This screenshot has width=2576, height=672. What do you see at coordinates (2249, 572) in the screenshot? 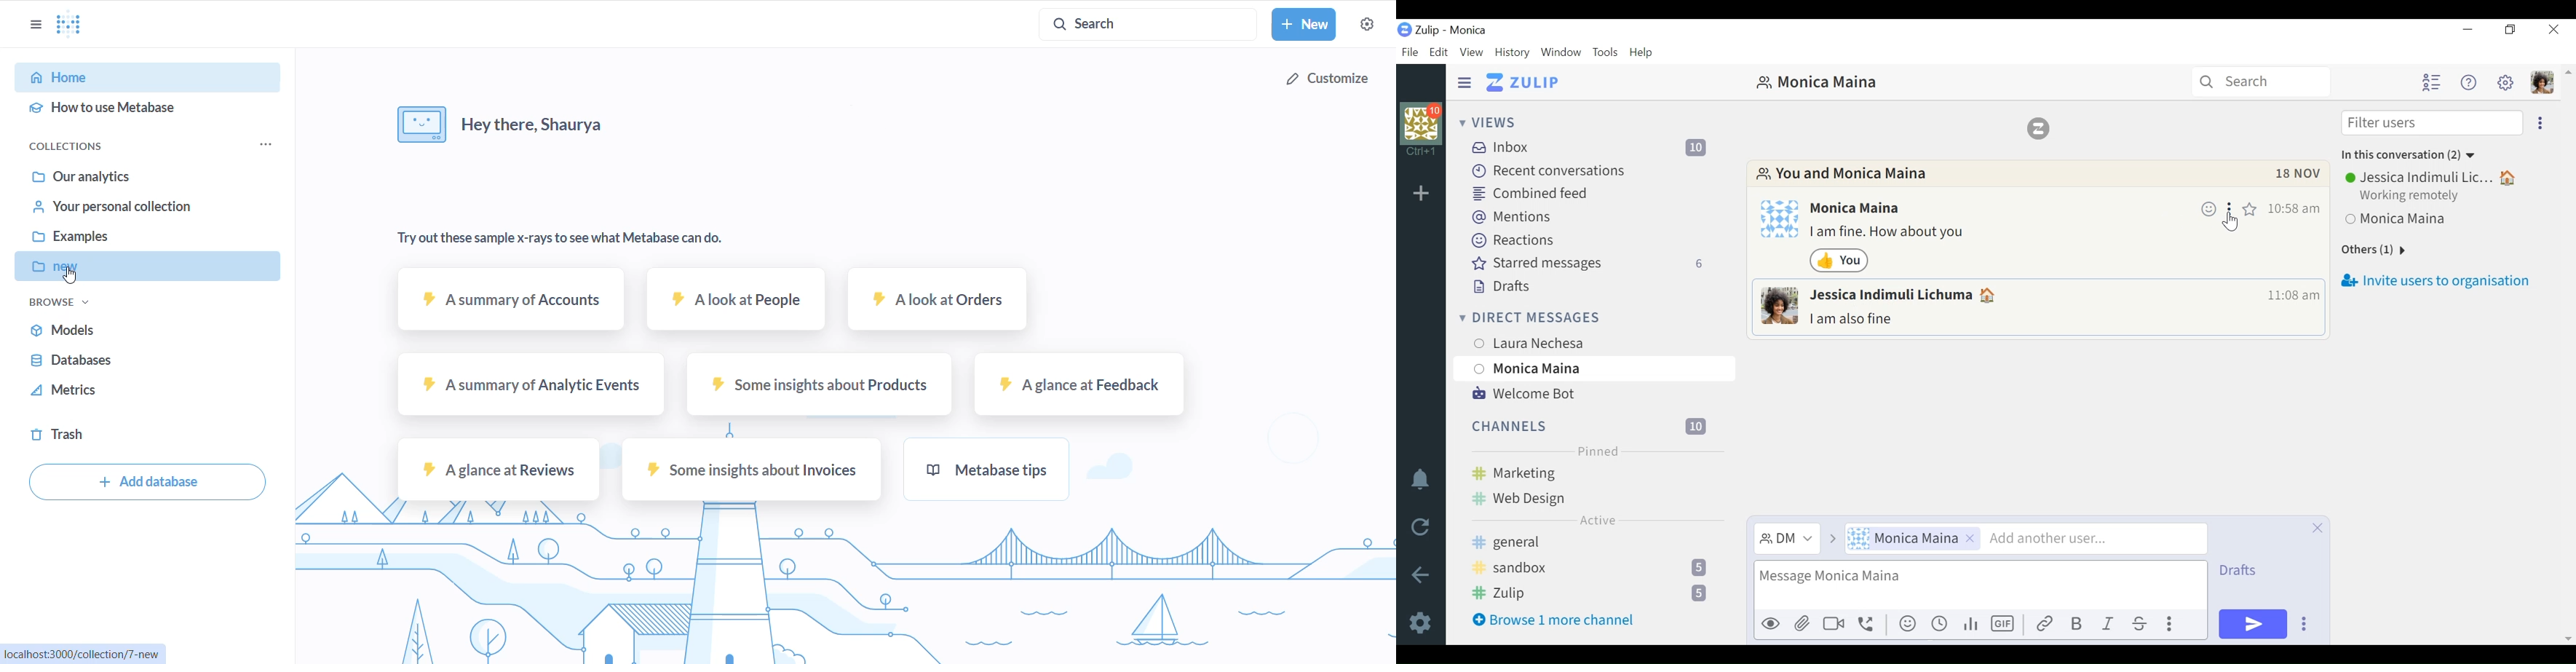
I see `view drafts` at bounding box center [2249, 572].